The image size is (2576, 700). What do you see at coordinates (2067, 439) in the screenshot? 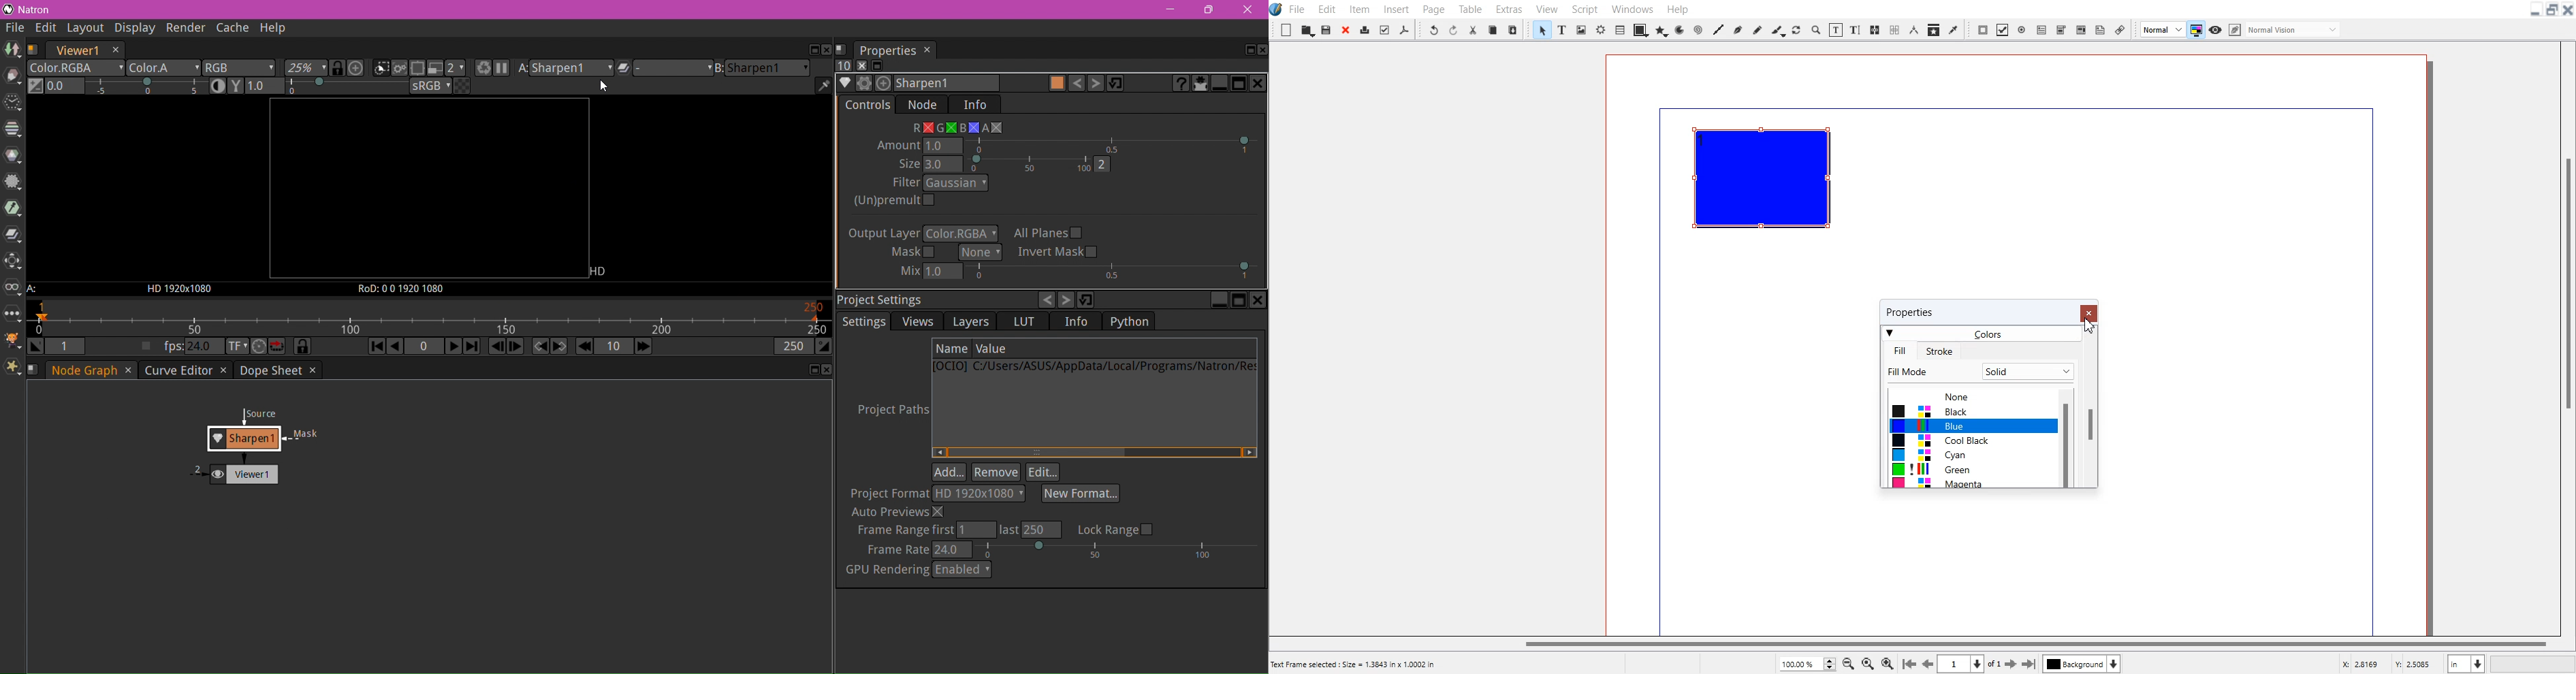
I see `Vertical Scroll bar` at bounding box center [2067, 439].